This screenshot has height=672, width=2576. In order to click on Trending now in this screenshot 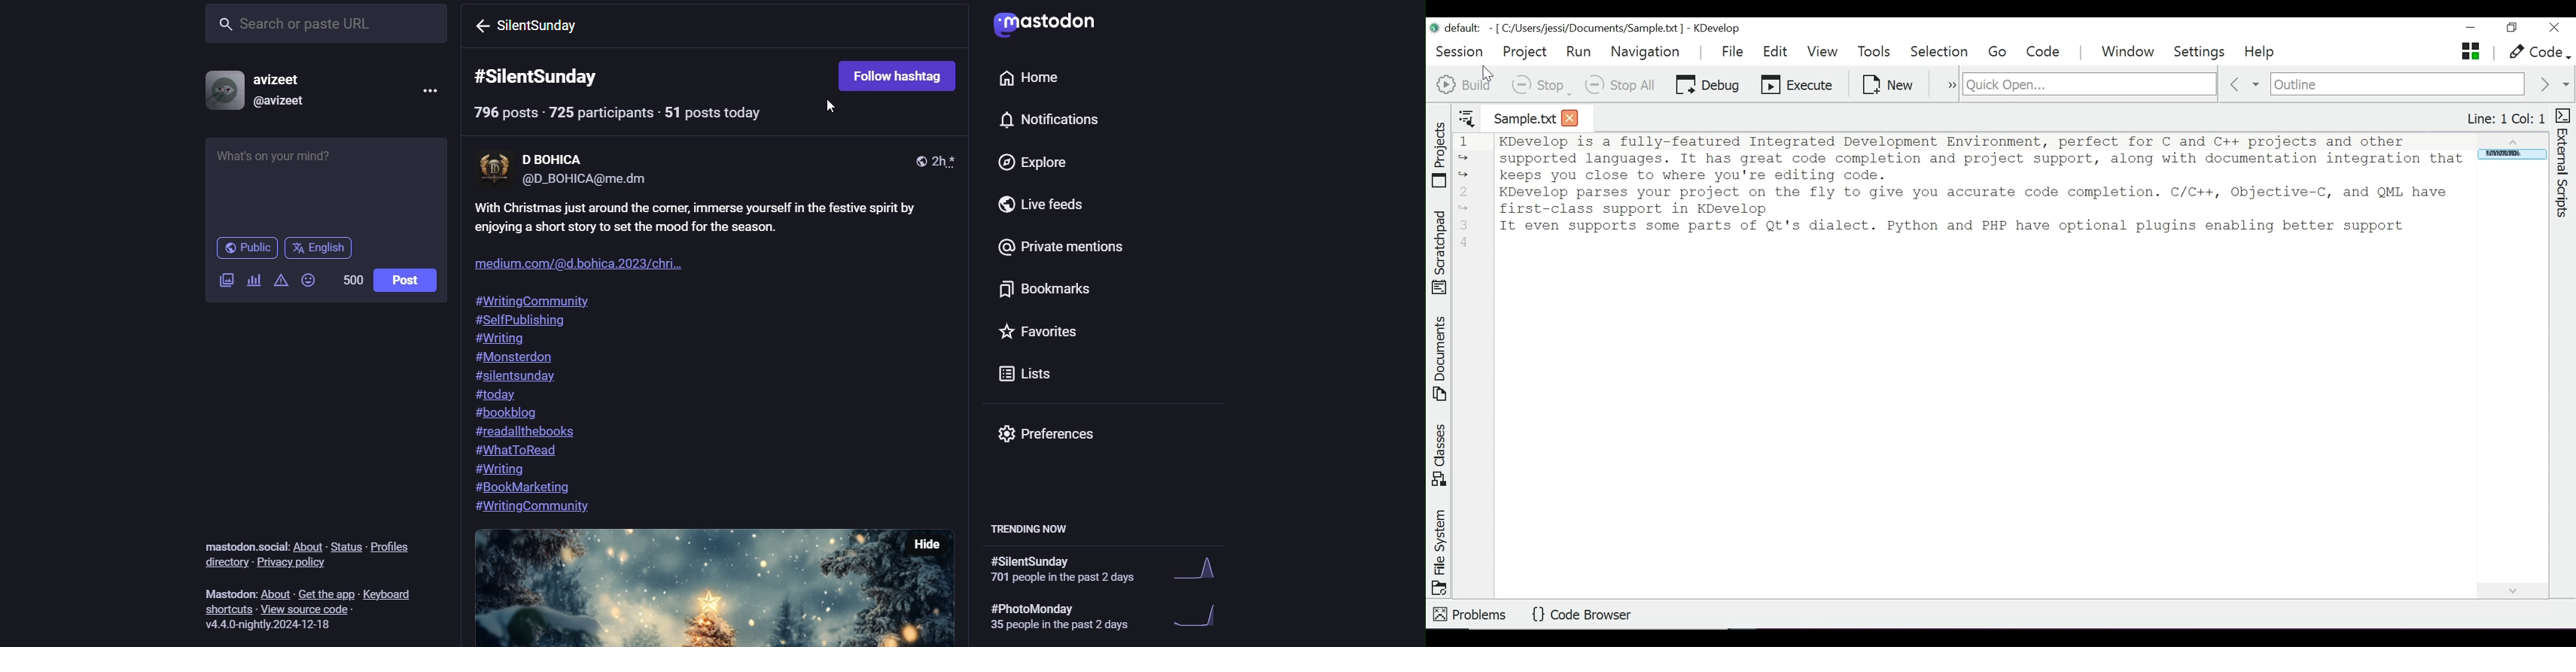, I will do `click(1041, 526)`.